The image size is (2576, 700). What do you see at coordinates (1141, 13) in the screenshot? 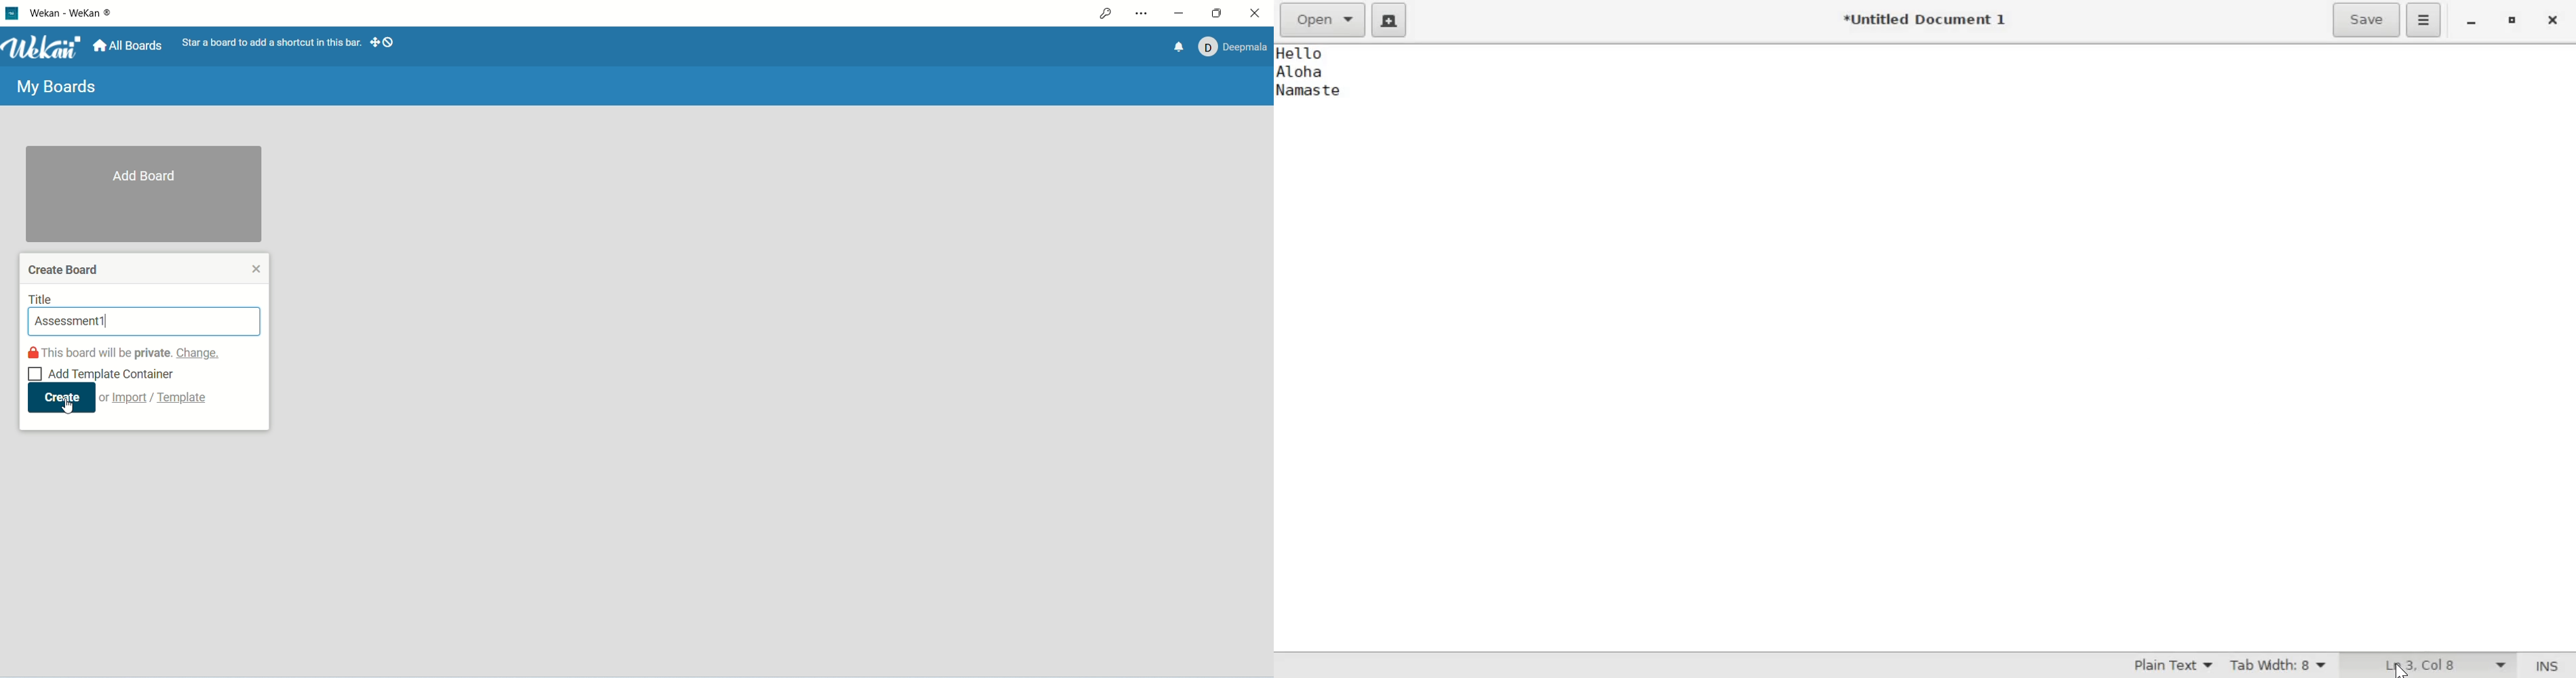
I see `settings and more` at bounding box center [1141, 13].